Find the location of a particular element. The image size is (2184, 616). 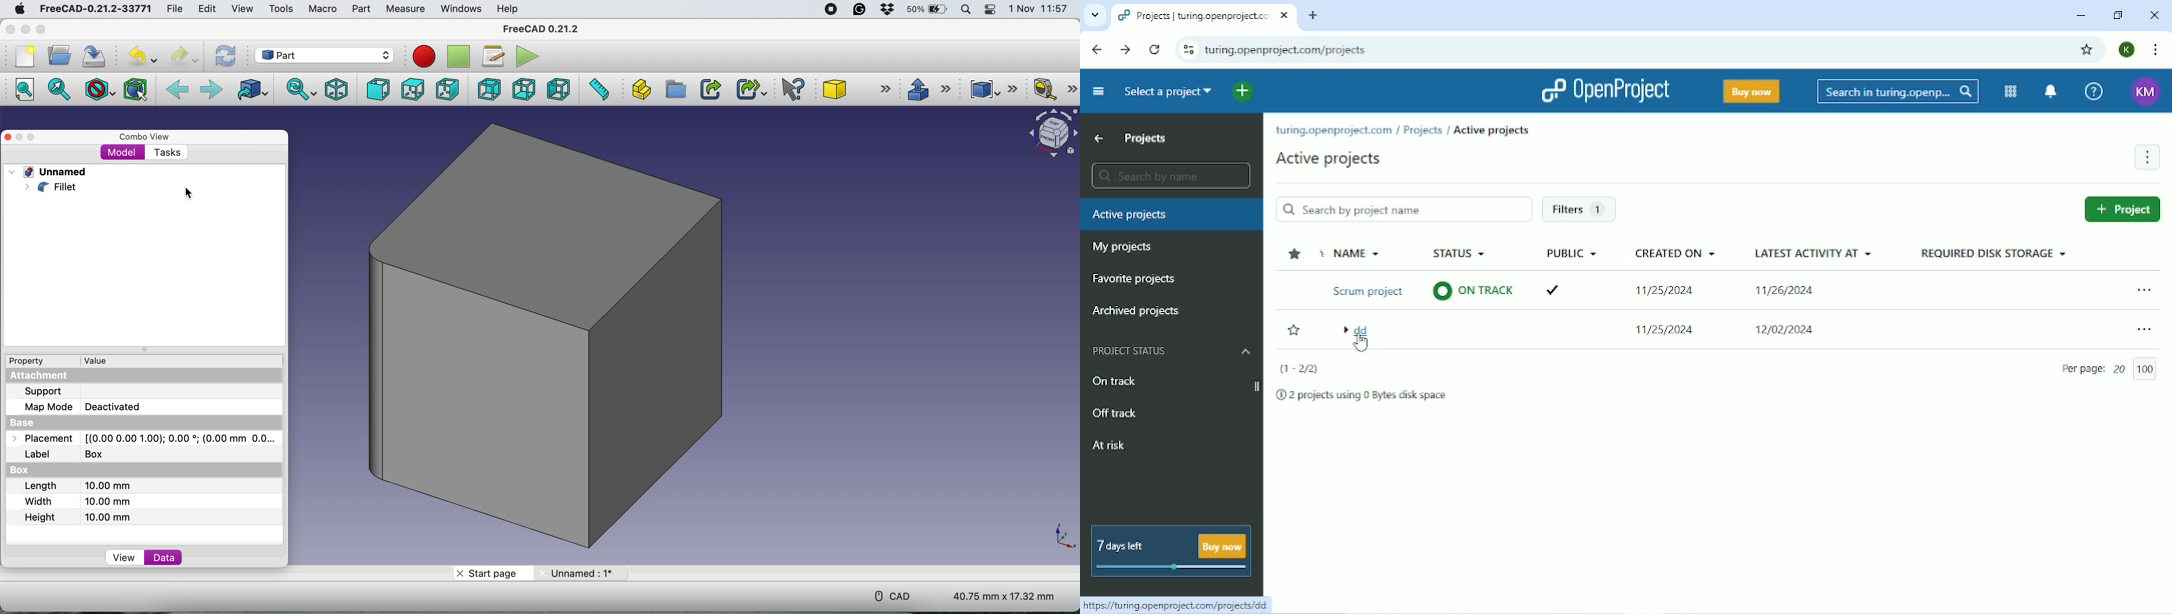

spotlight search is located at coordinates (965, 10).